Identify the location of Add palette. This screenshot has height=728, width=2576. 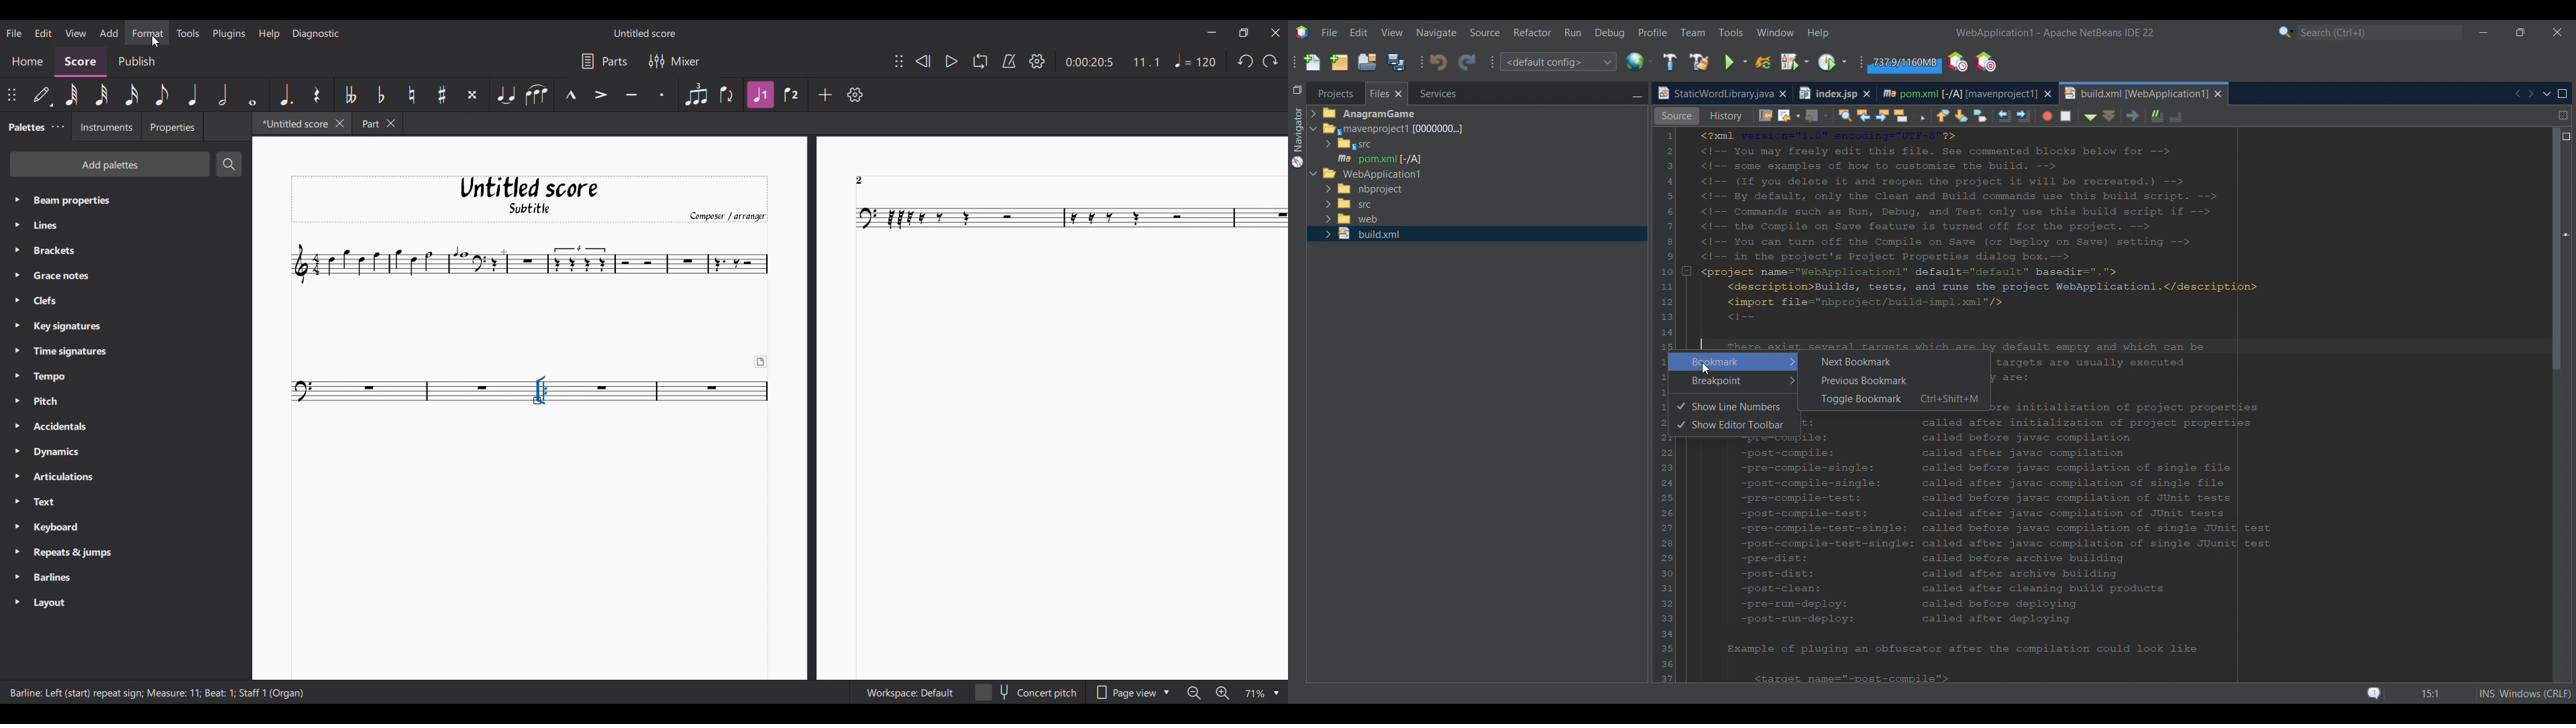
(111, 164).